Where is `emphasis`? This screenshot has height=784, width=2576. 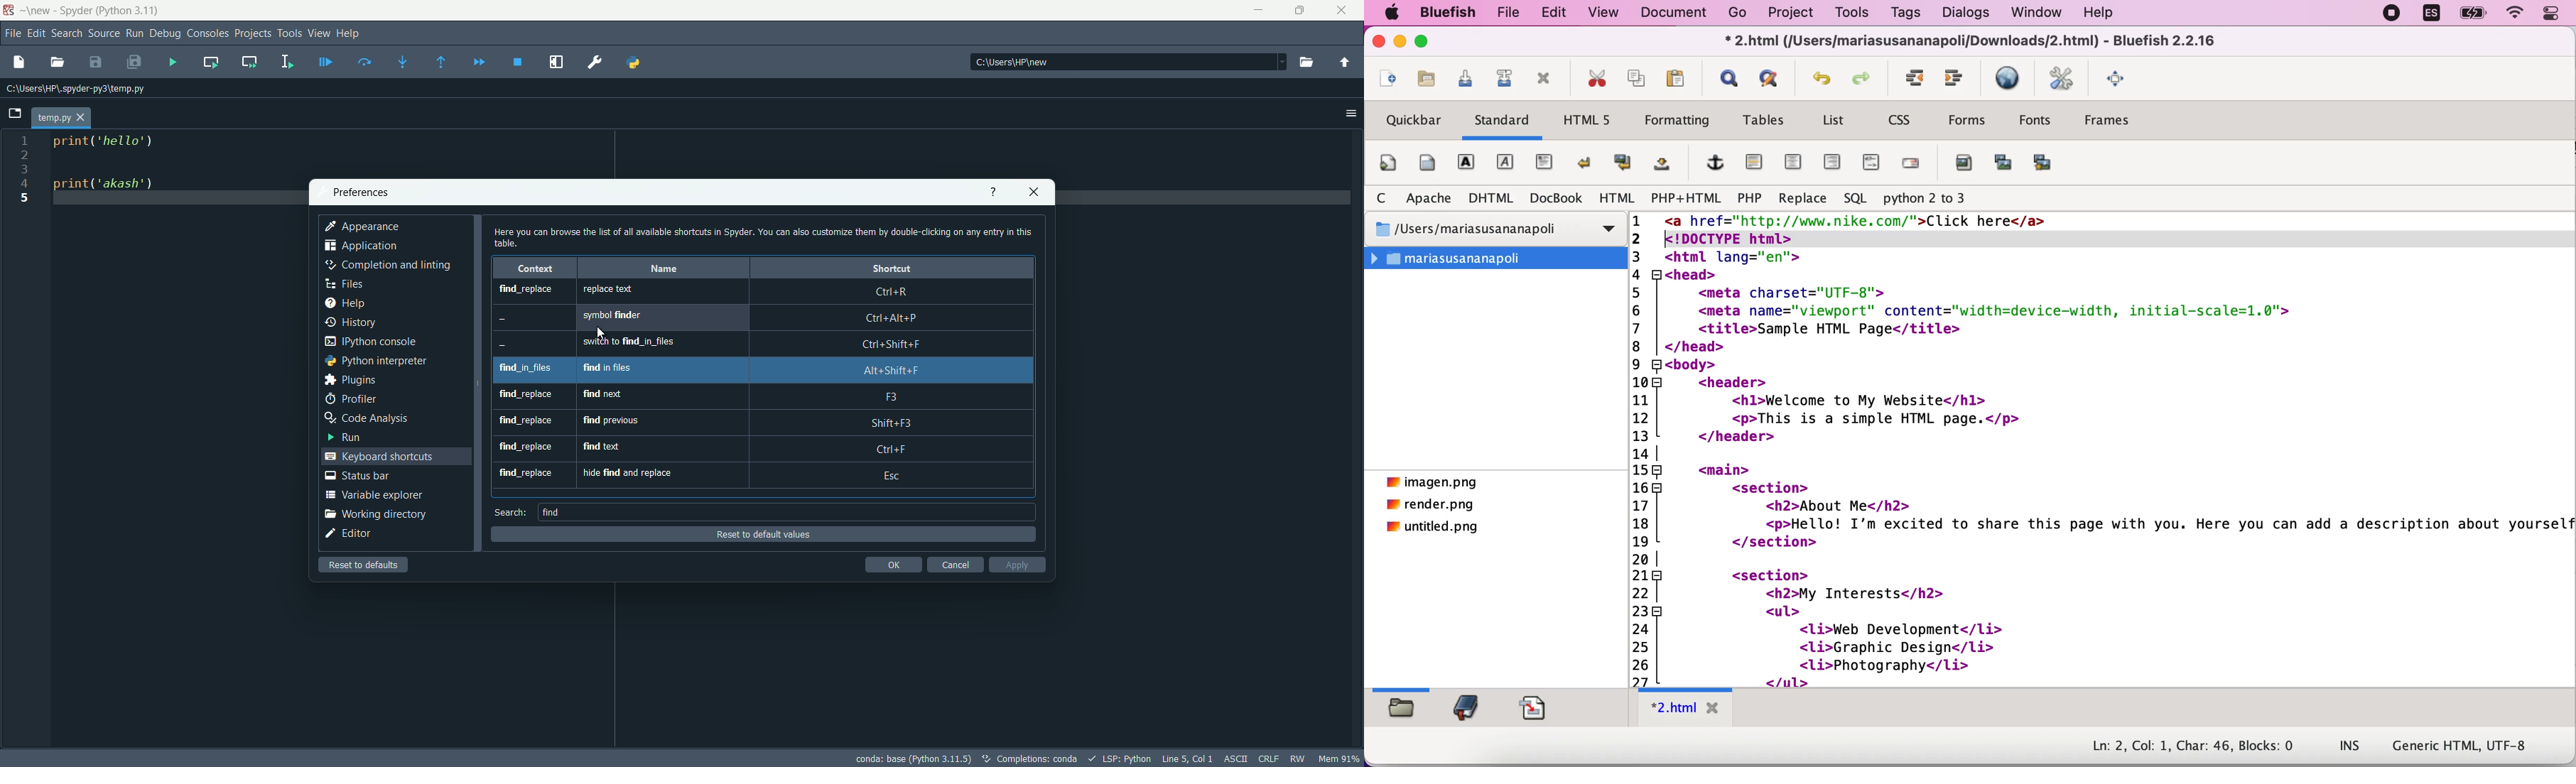 emphasis is located at coordinates (1505, 163).